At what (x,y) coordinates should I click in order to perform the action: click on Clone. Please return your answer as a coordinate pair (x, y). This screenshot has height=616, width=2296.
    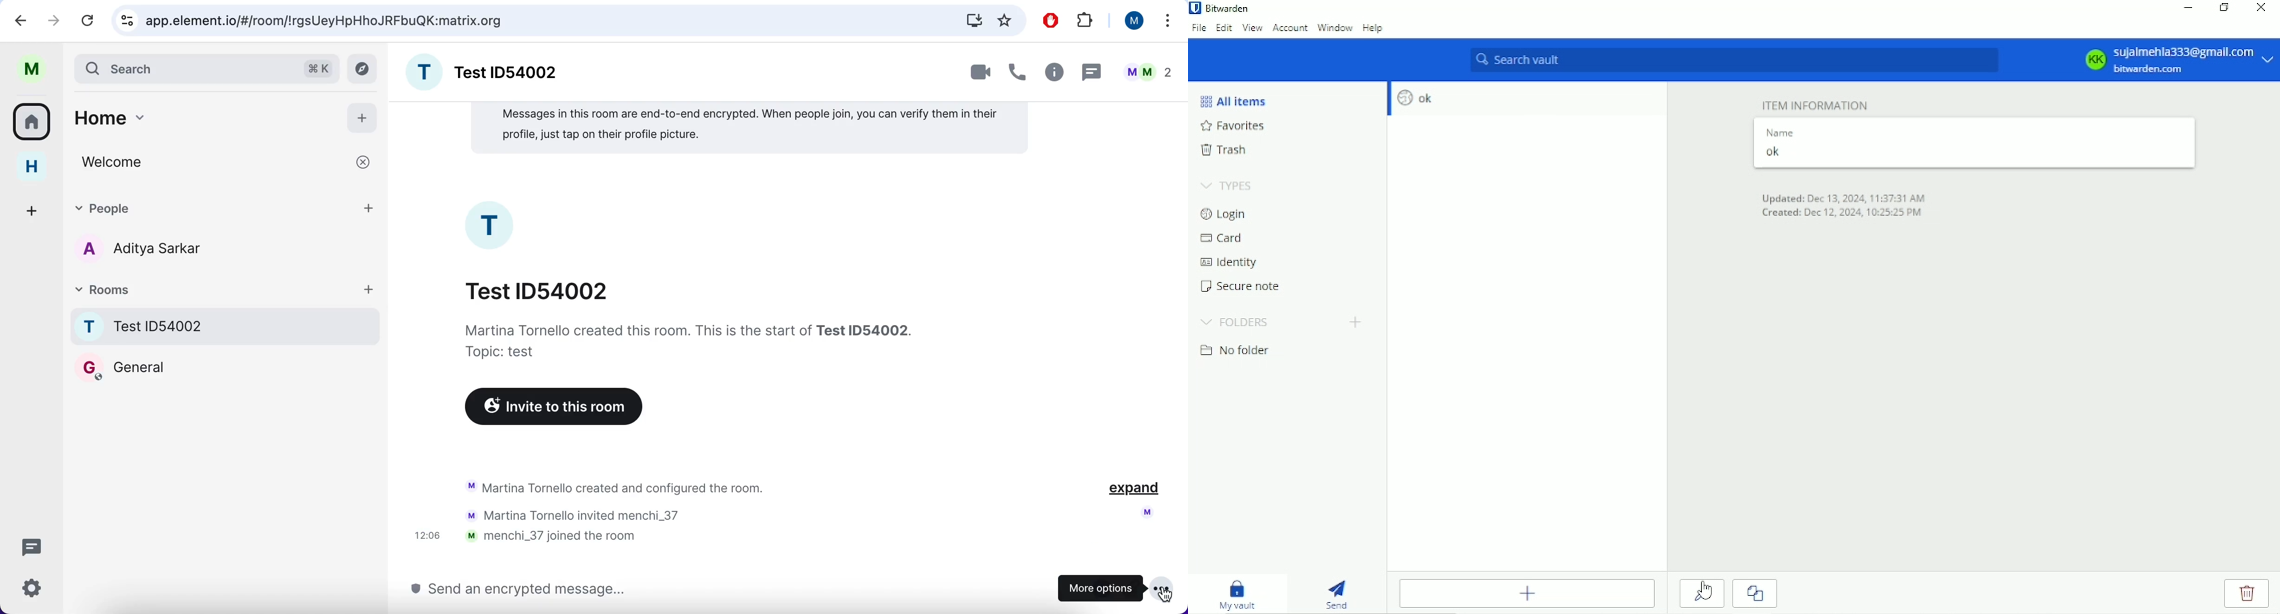
    Looking at the image, I should click on (1757, 593).